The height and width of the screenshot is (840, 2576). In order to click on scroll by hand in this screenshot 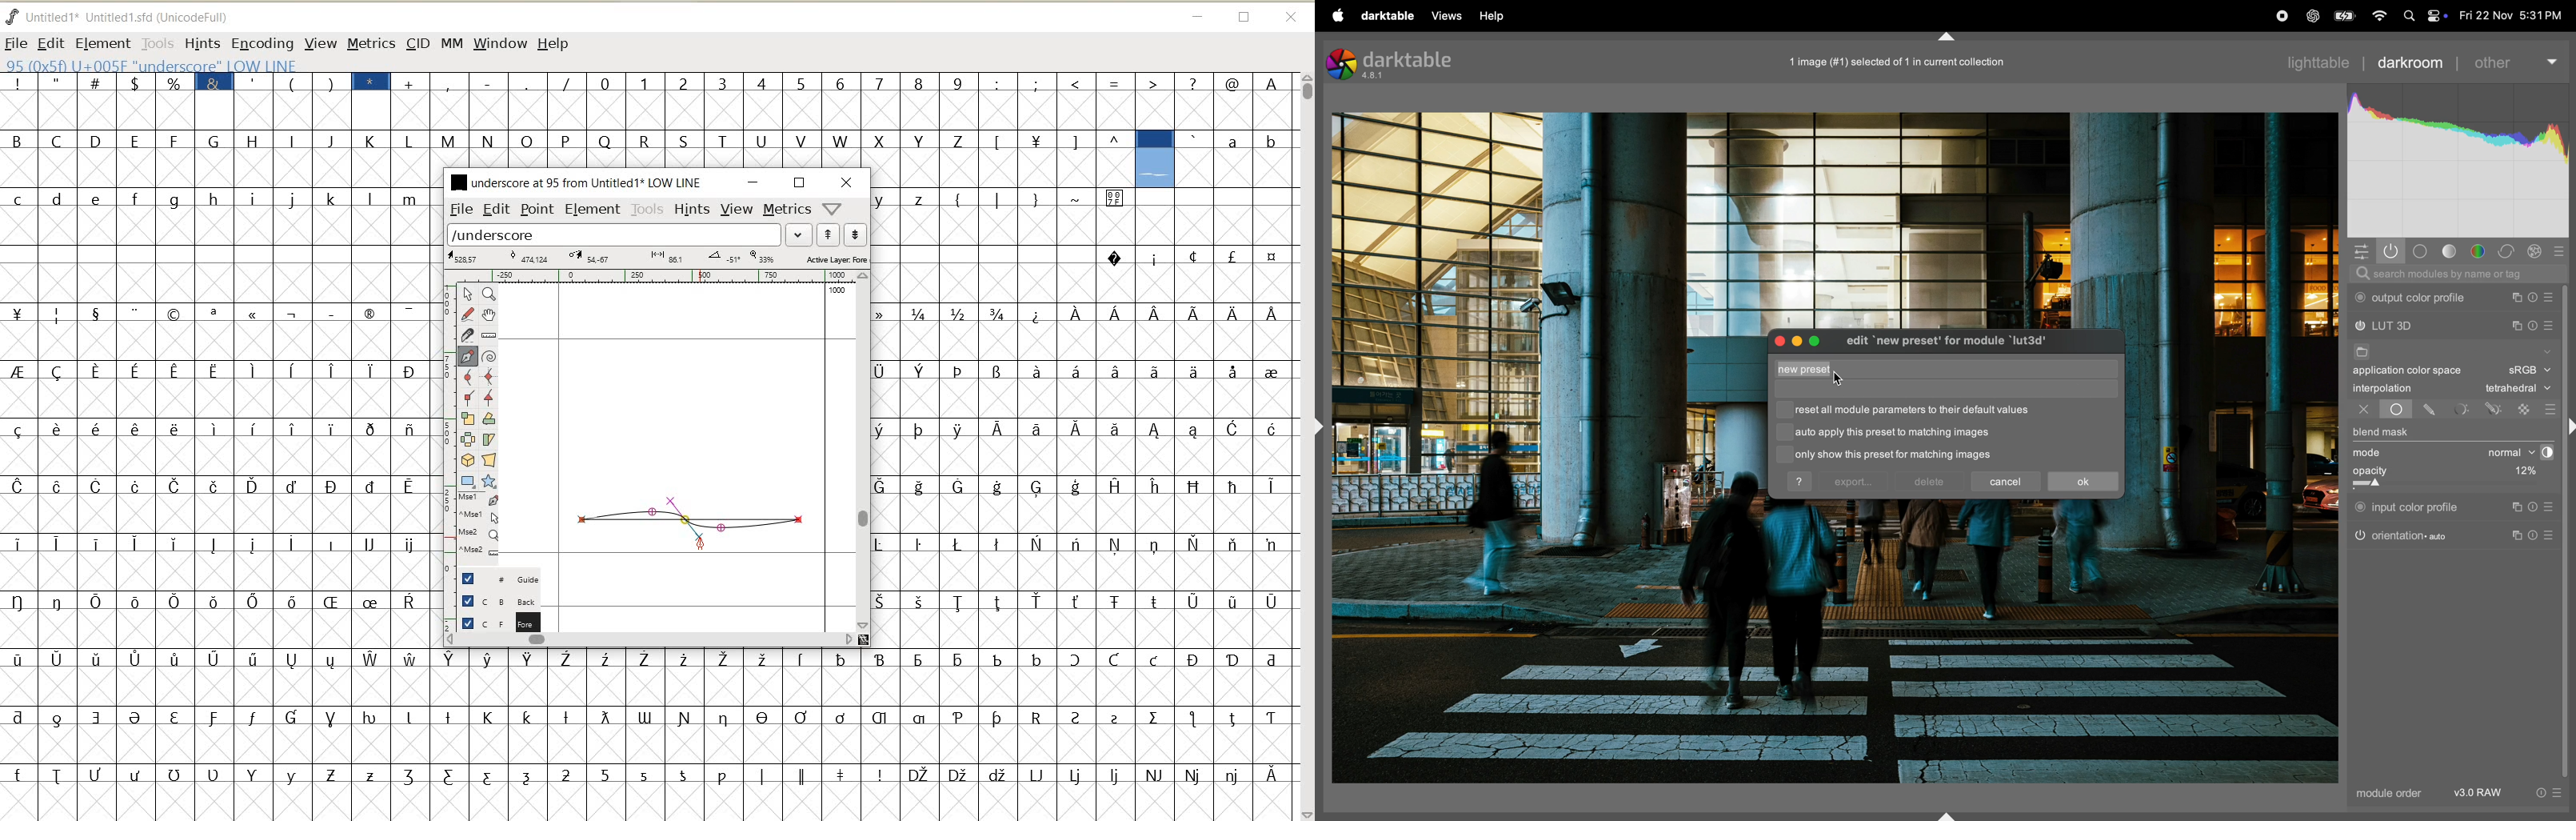, I will do `click(490, 314)`.